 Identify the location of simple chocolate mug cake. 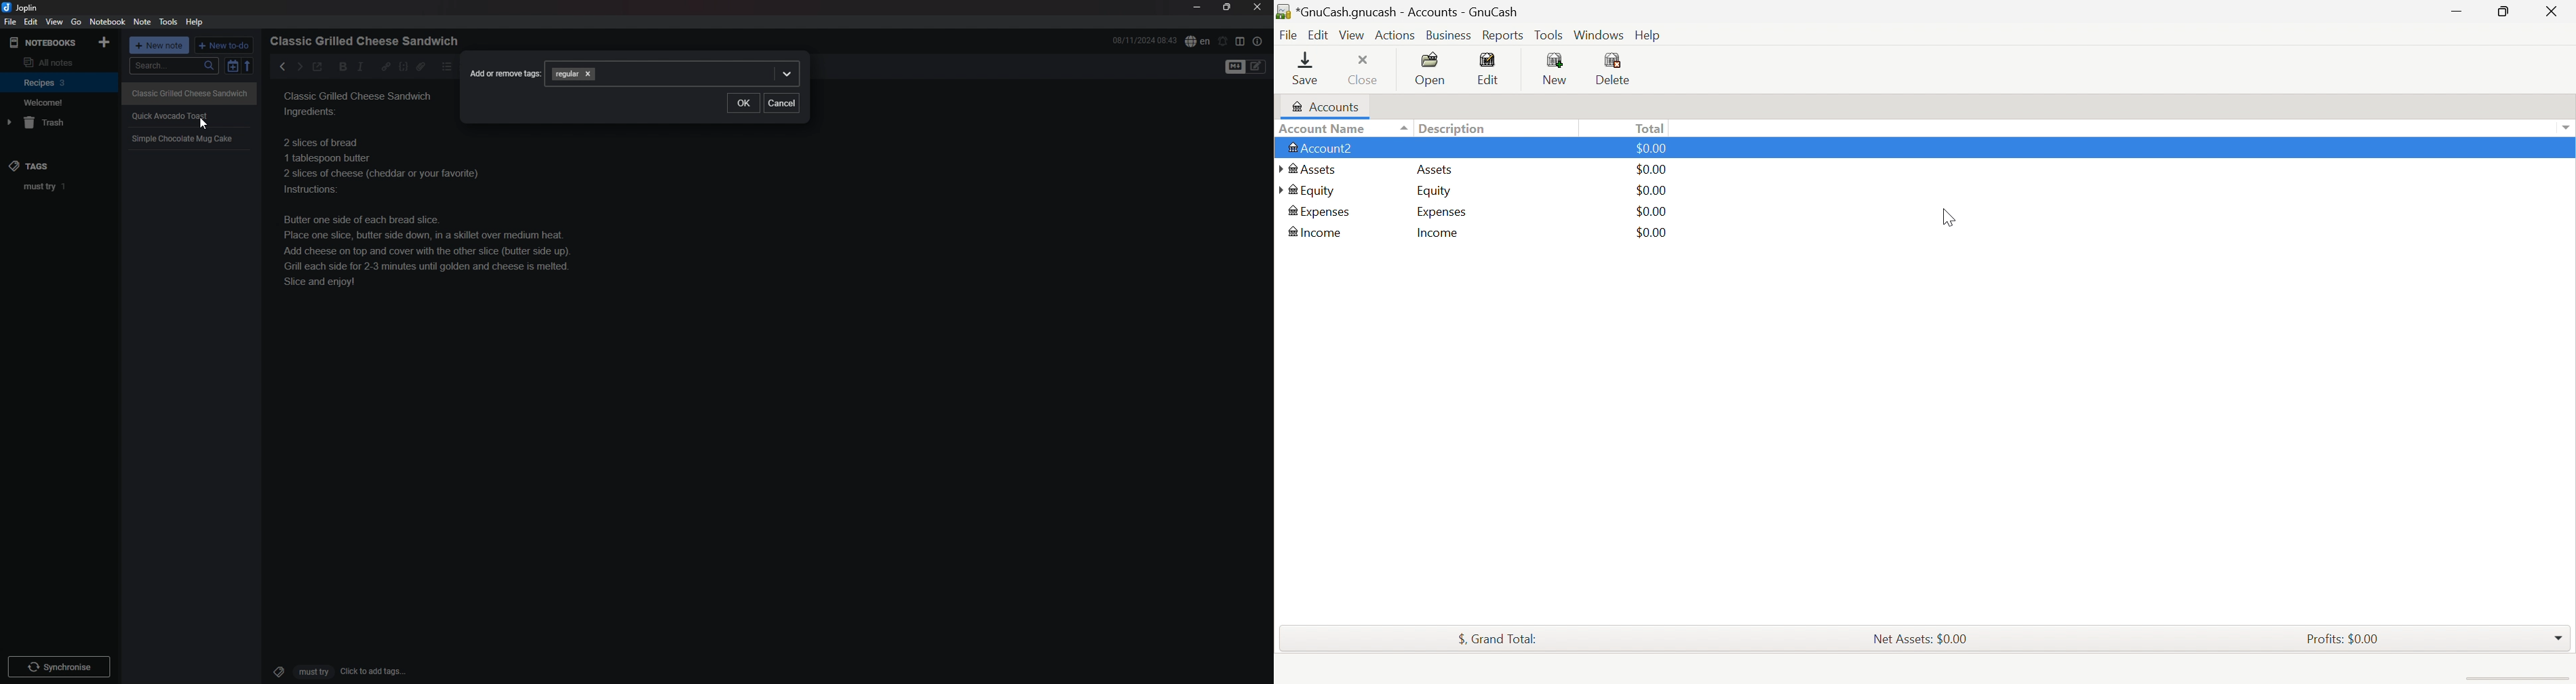
(184, 138).